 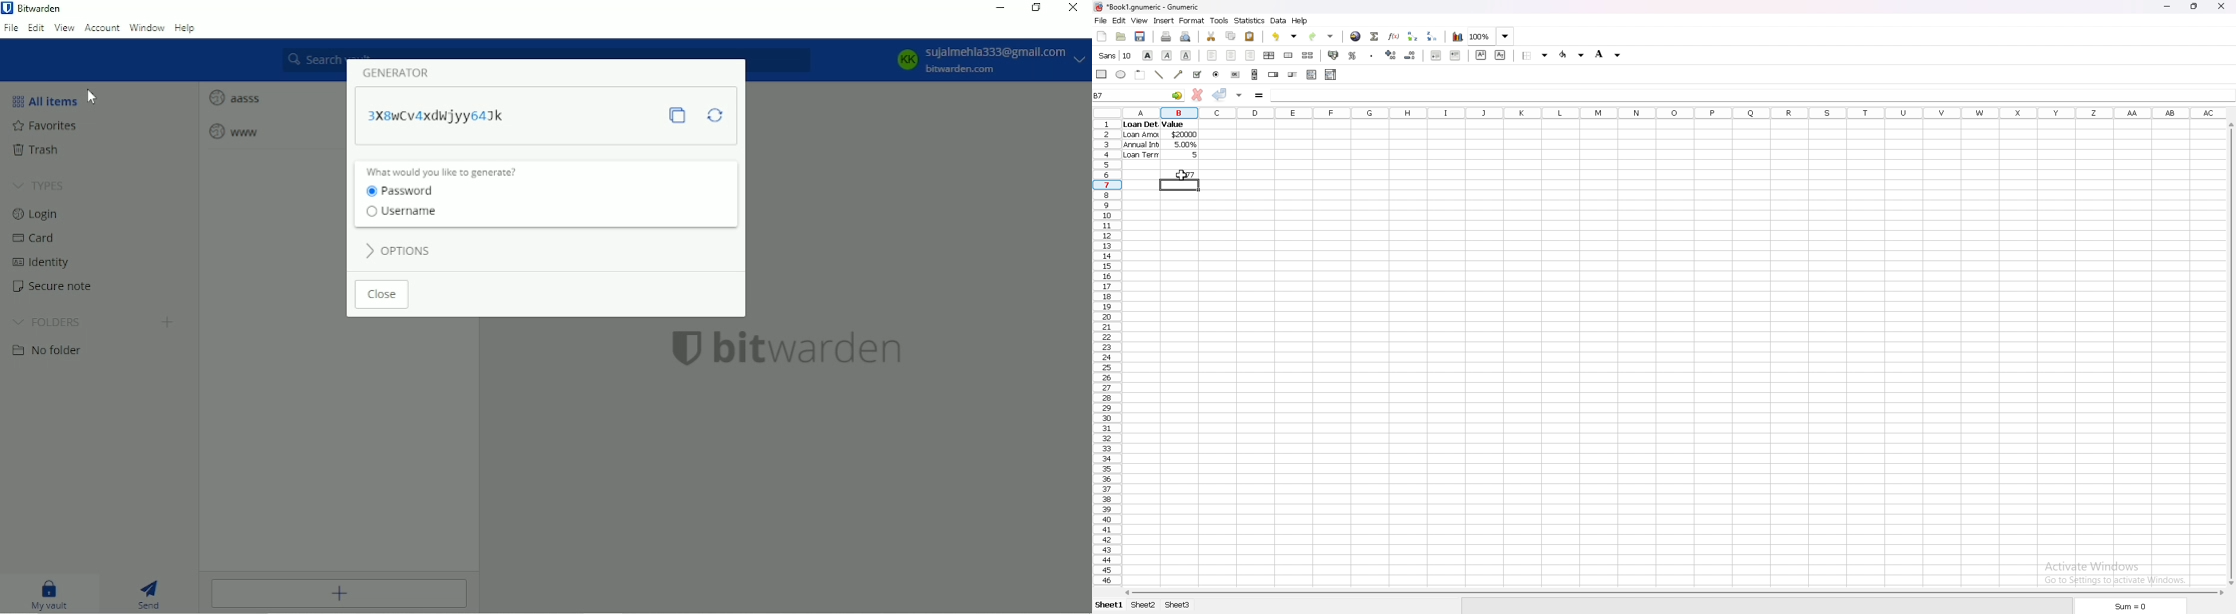 What do you see at coordinates (399, 251) in the screenshot?
I see `Options` at bounding box center [399, 251].